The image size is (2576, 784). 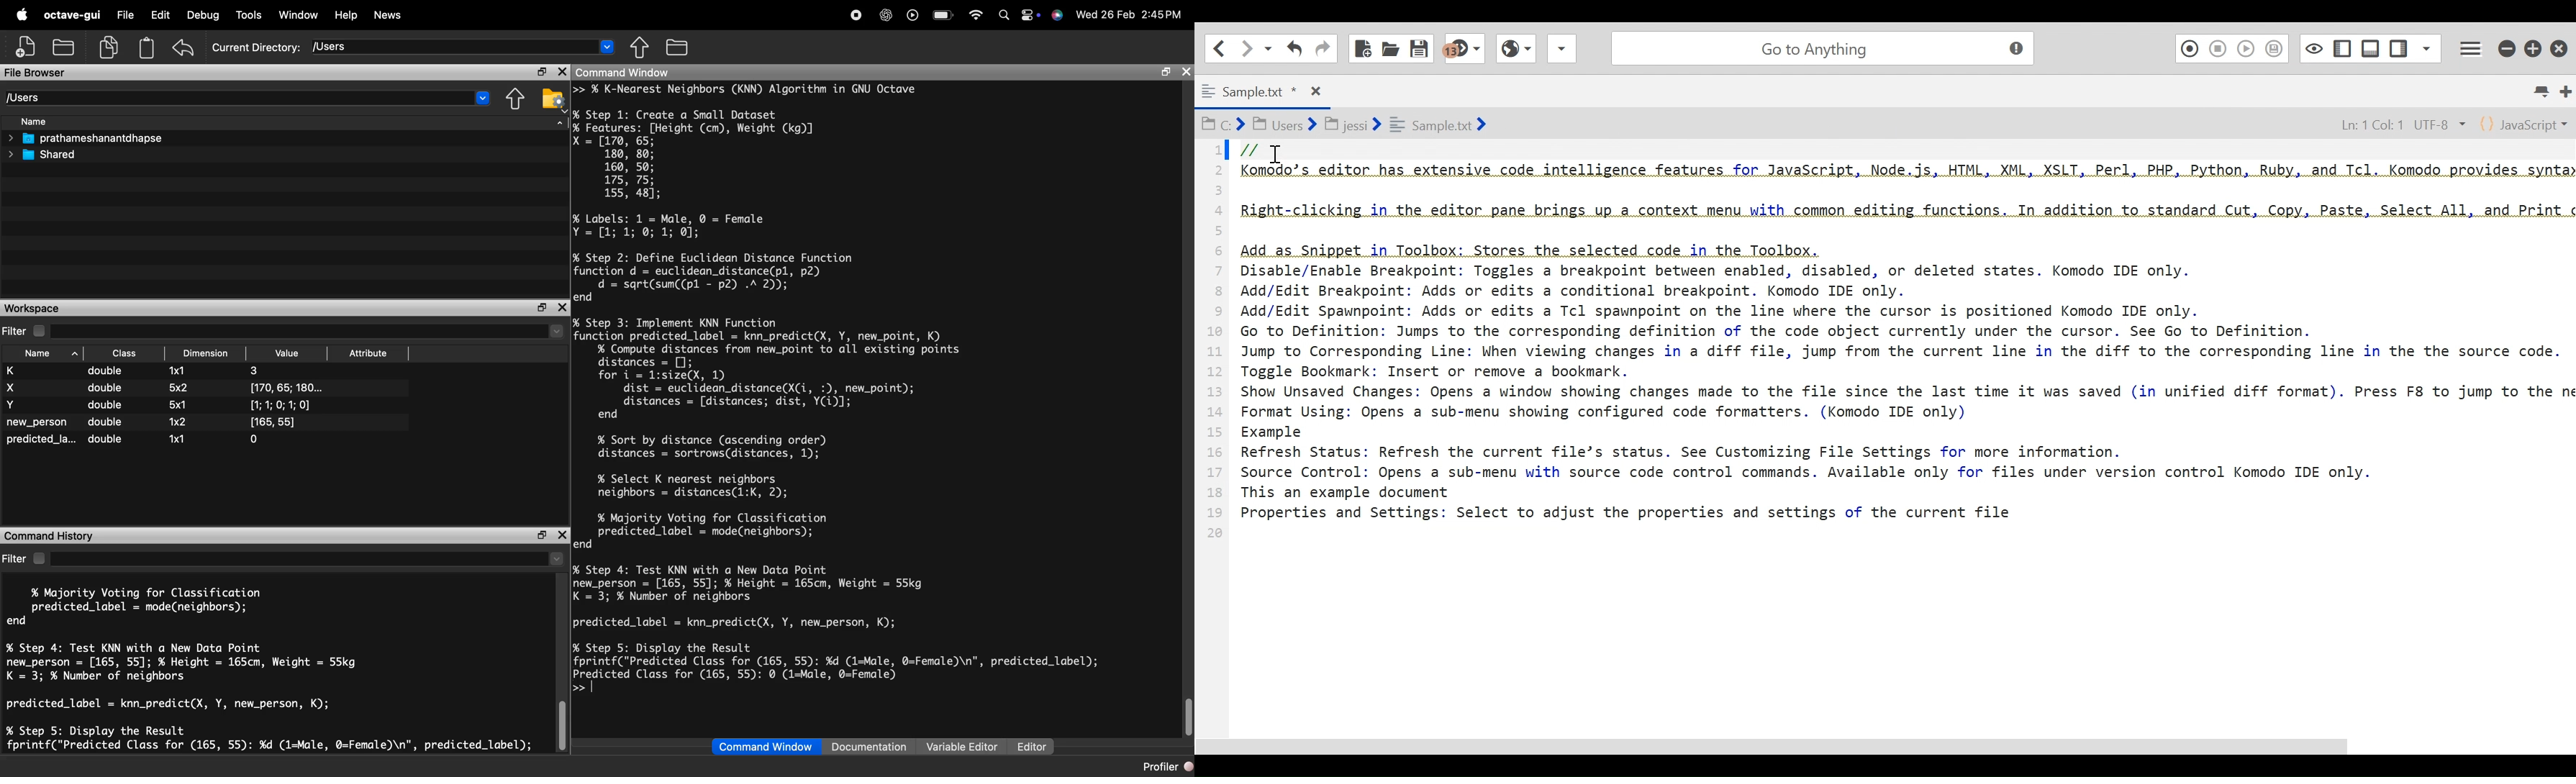 What do you see at coordinates (2473, 47) in the screenshot?
I see `Application menu` at bounding box center [2473, 47].